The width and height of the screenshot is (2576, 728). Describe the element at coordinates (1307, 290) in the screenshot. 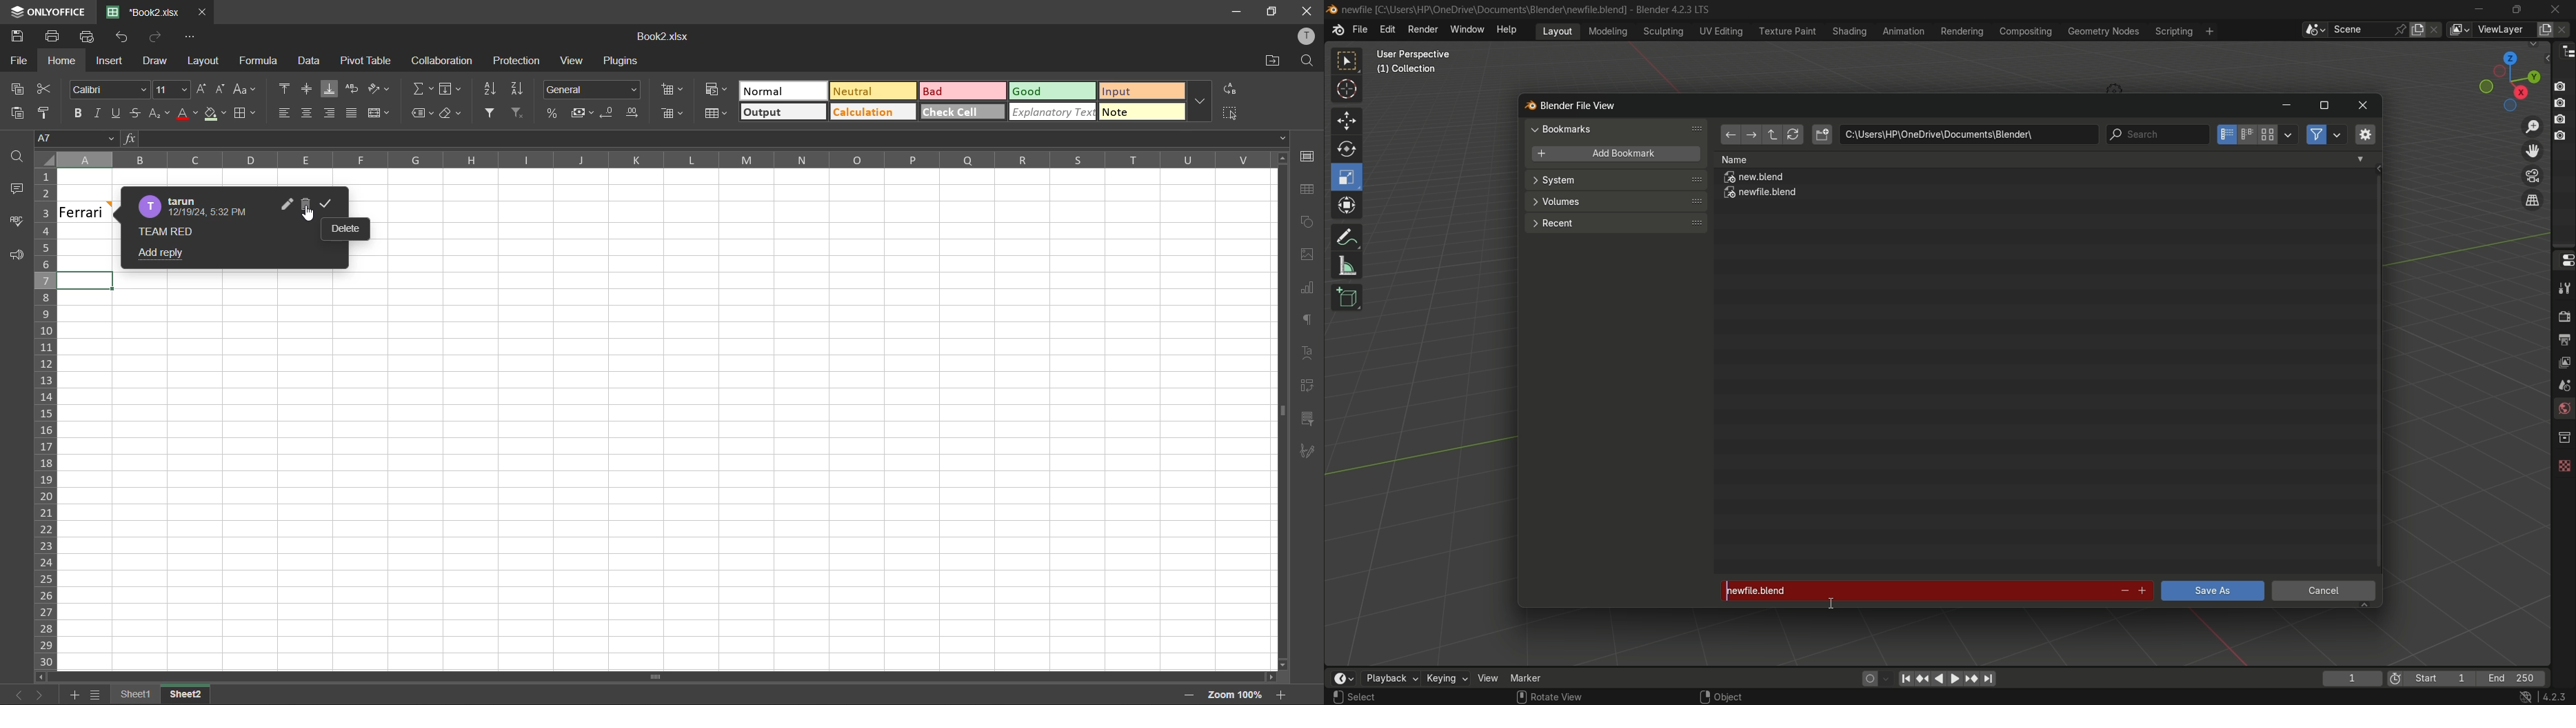

I see `charts` at that location.